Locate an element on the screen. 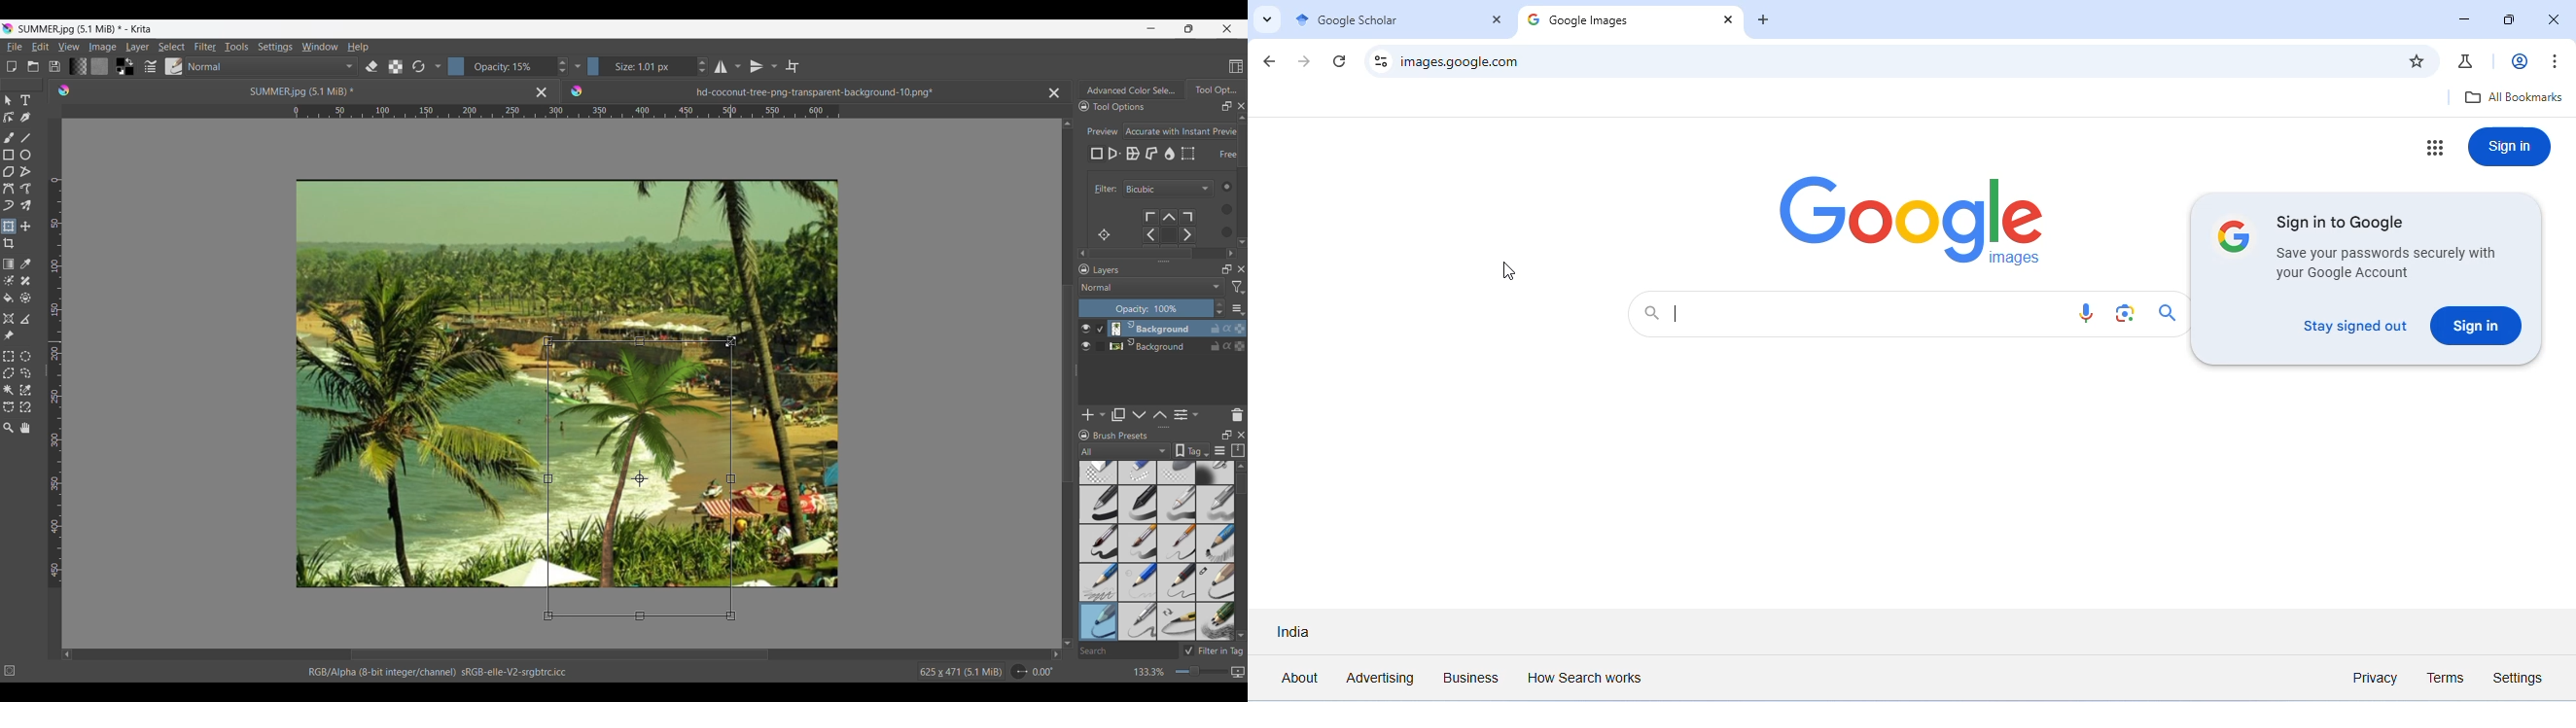 This screenshot has height=728, width=2576. Horizontal ruler is located at coordinates (566, 113).